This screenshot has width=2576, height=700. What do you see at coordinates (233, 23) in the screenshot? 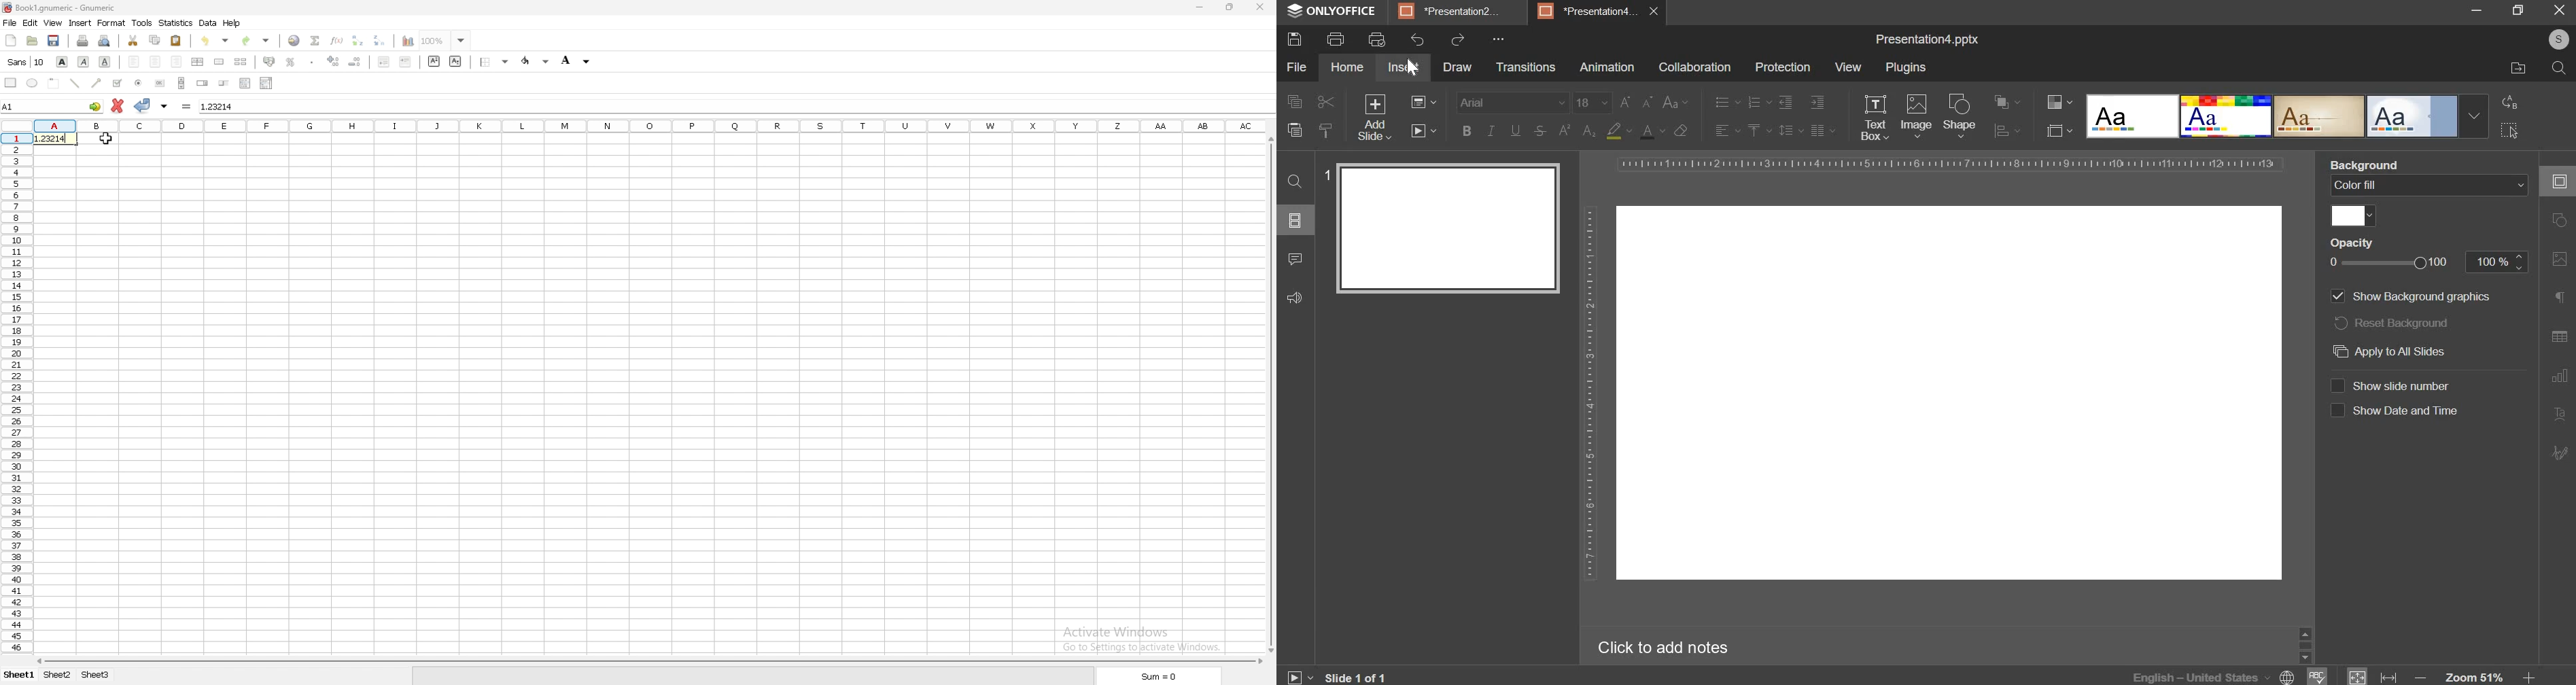
I see `help` at bounding box center [233, 23].